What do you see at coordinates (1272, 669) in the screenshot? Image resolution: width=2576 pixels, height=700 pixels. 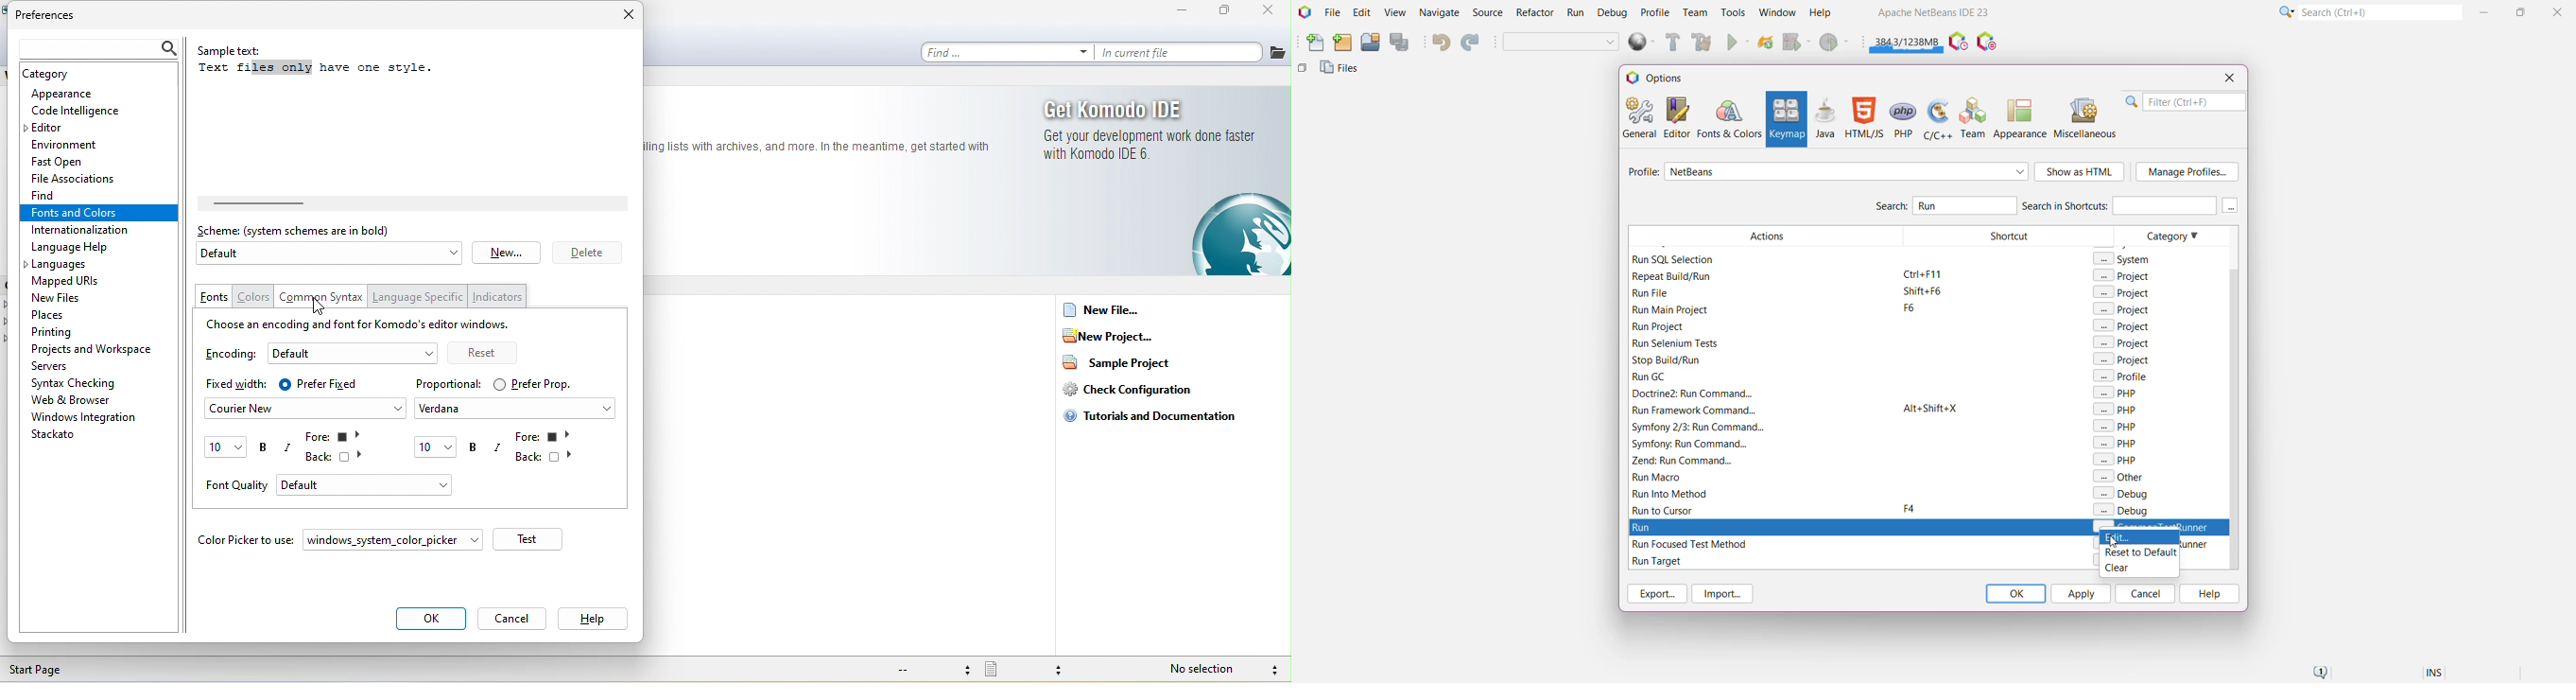 I see `syntax checking` at bounding box center [1272, 669].